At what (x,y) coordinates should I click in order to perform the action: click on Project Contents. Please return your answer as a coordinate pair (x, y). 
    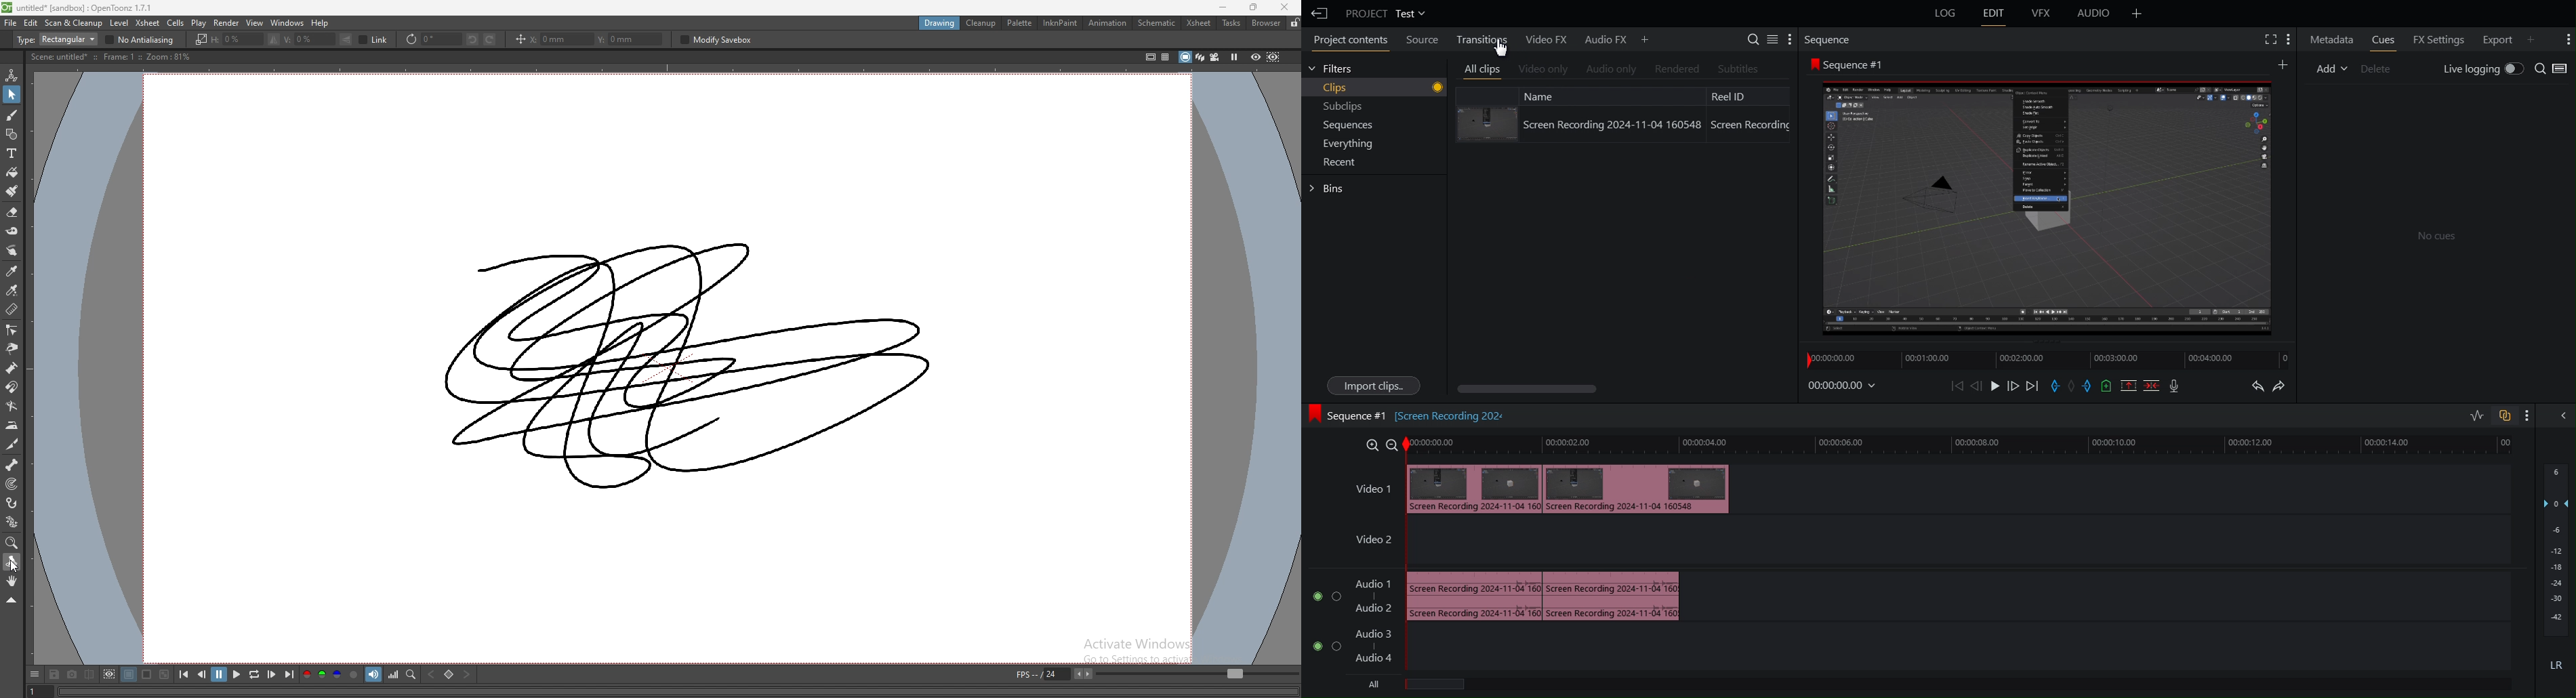
    Looking at the image, I should click on (1348, 41).